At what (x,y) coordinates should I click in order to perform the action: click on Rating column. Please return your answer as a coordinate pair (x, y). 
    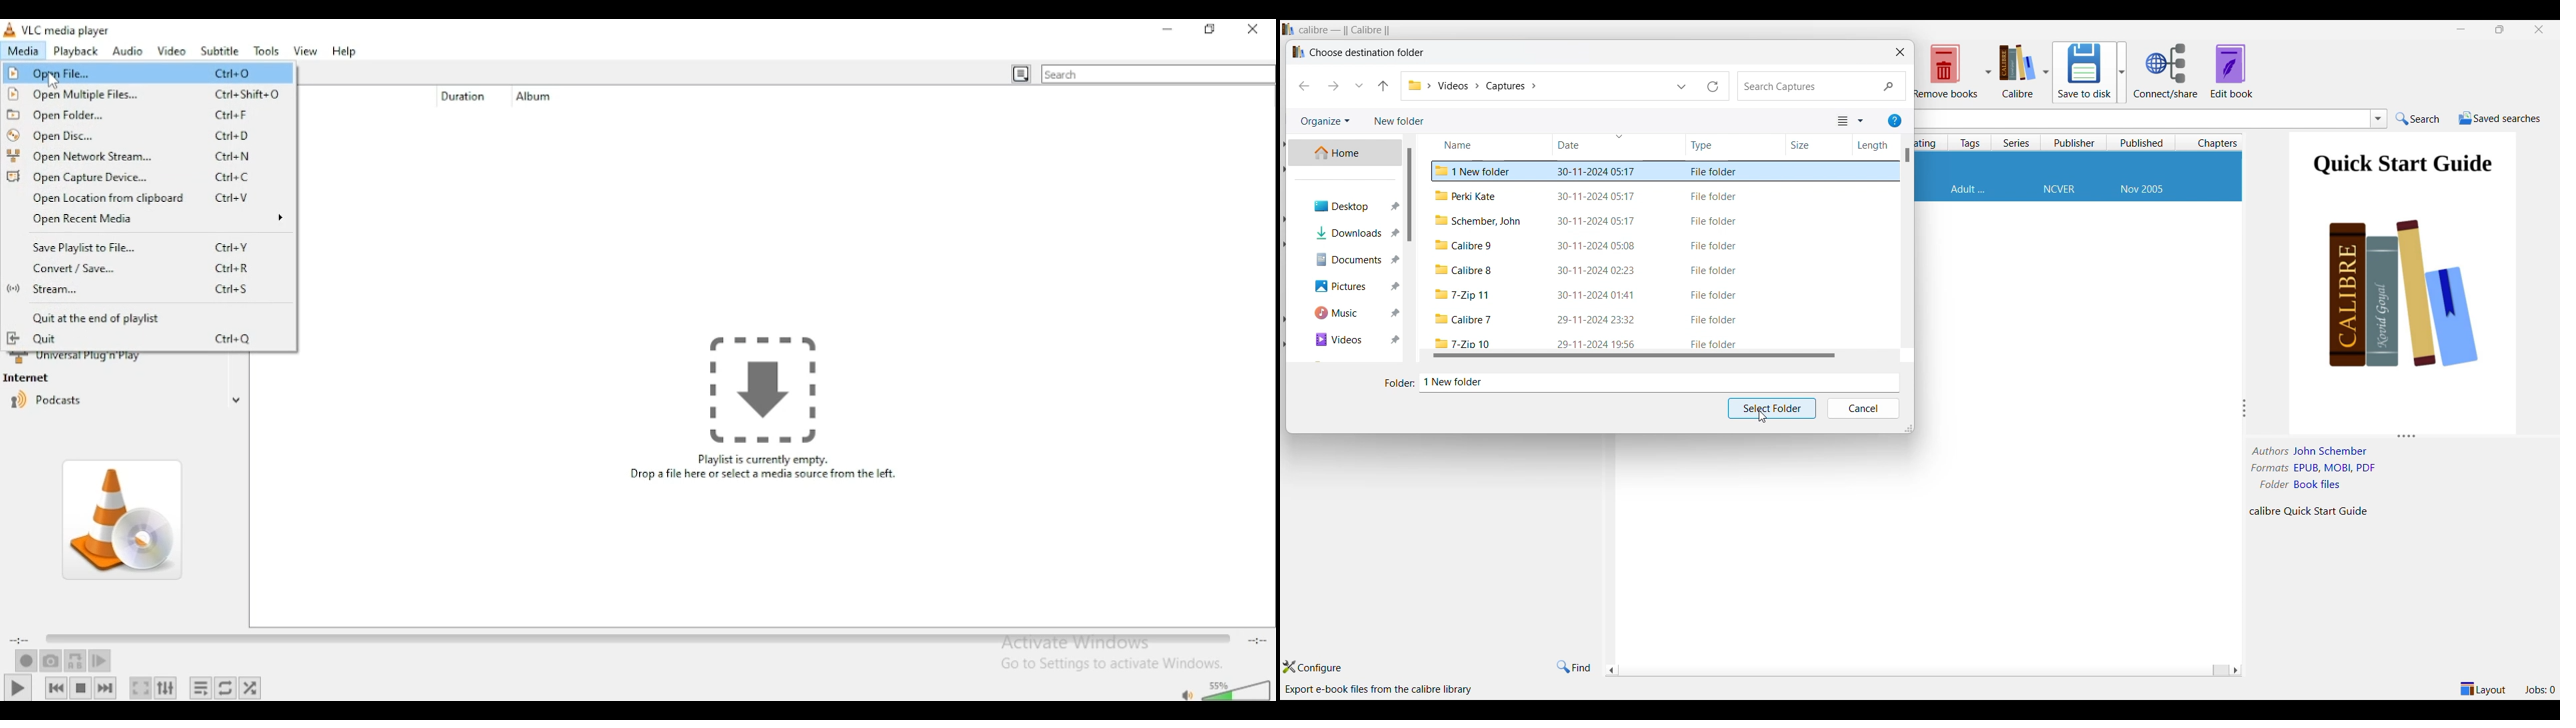
    Looking at the image, I should click on (1929, 143).